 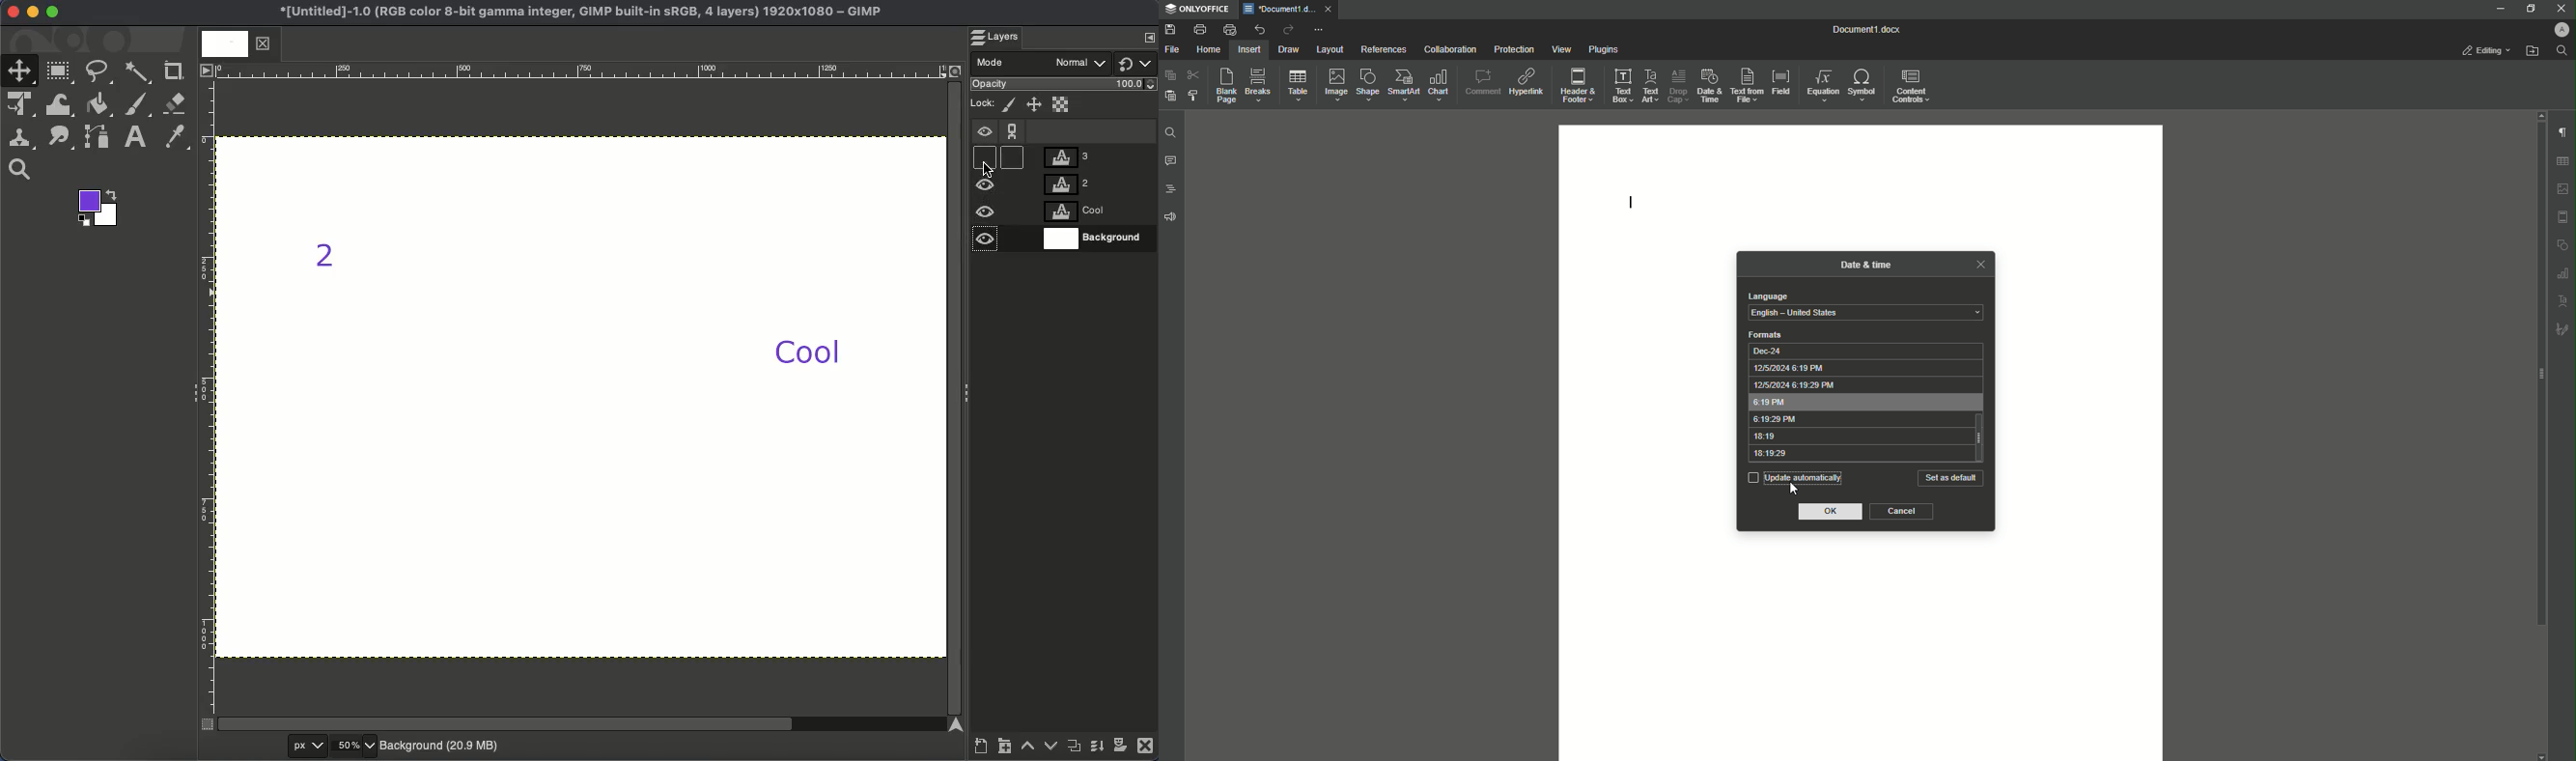 I want to click on date & time, so click(x=1867, y=263).